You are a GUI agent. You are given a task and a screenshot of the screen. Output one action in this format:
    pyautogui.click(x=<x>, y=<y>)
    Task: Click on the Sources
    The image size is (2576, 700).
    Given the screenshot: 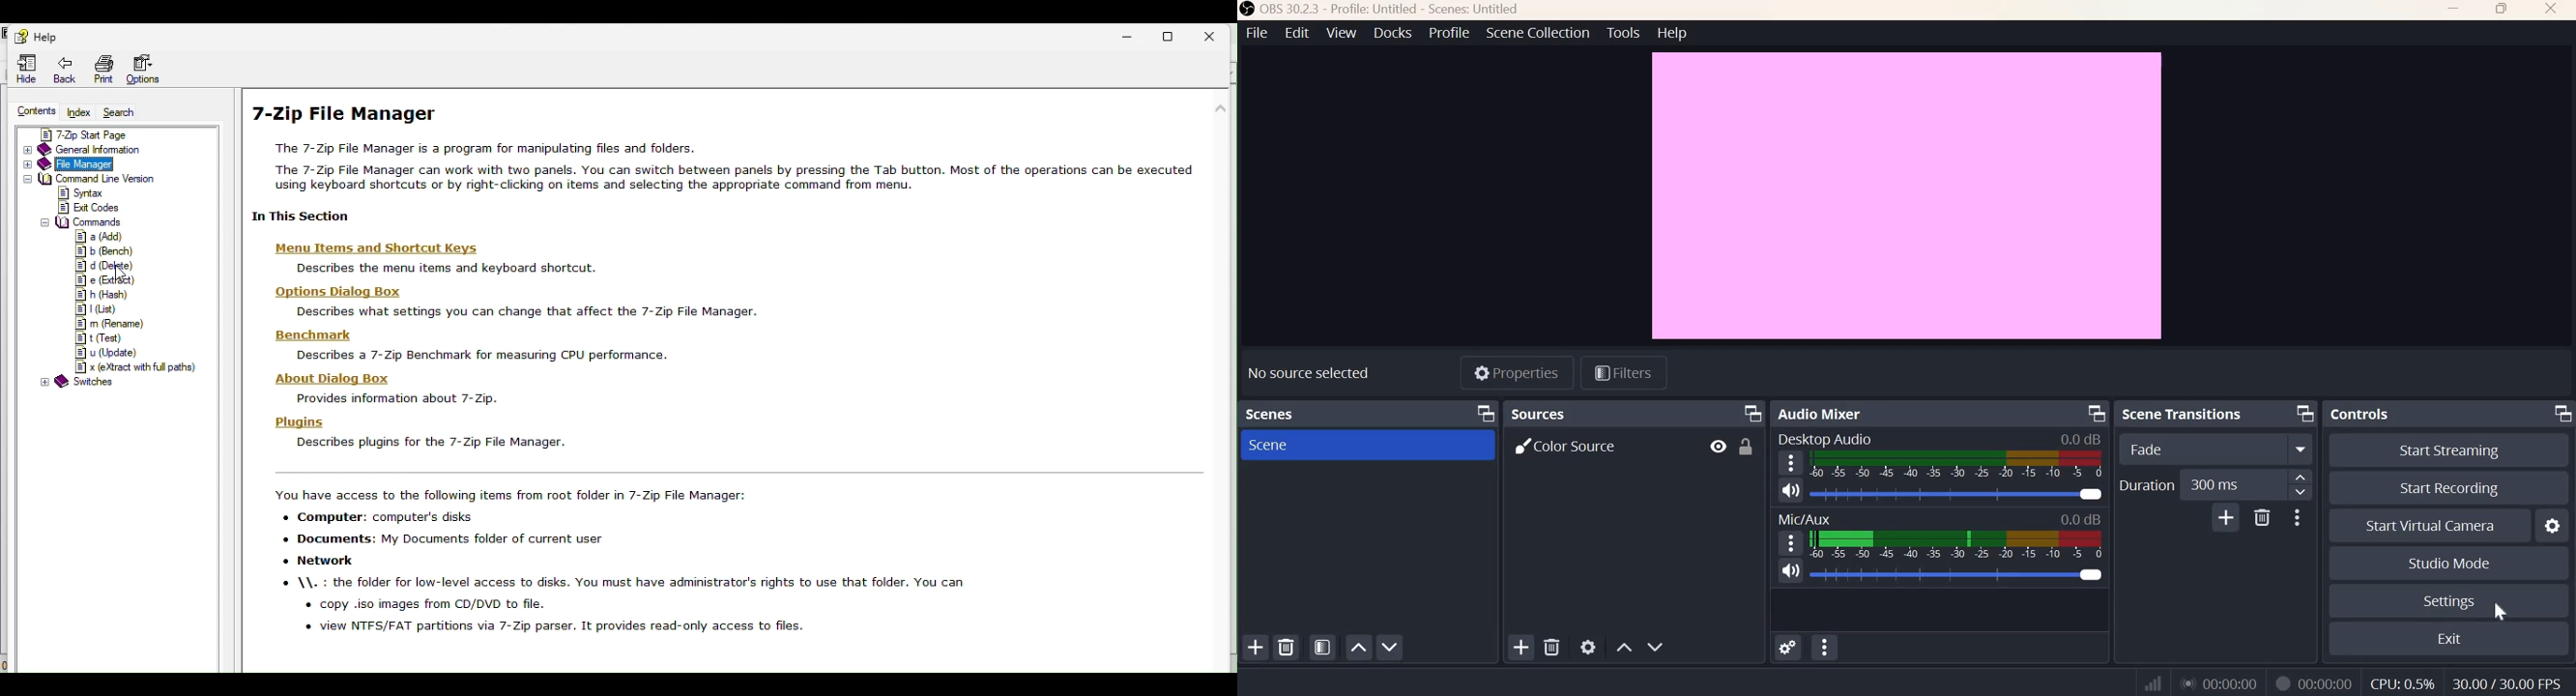 What is the action you would take?
    pyautogui.click(x=1543, y=414)
    